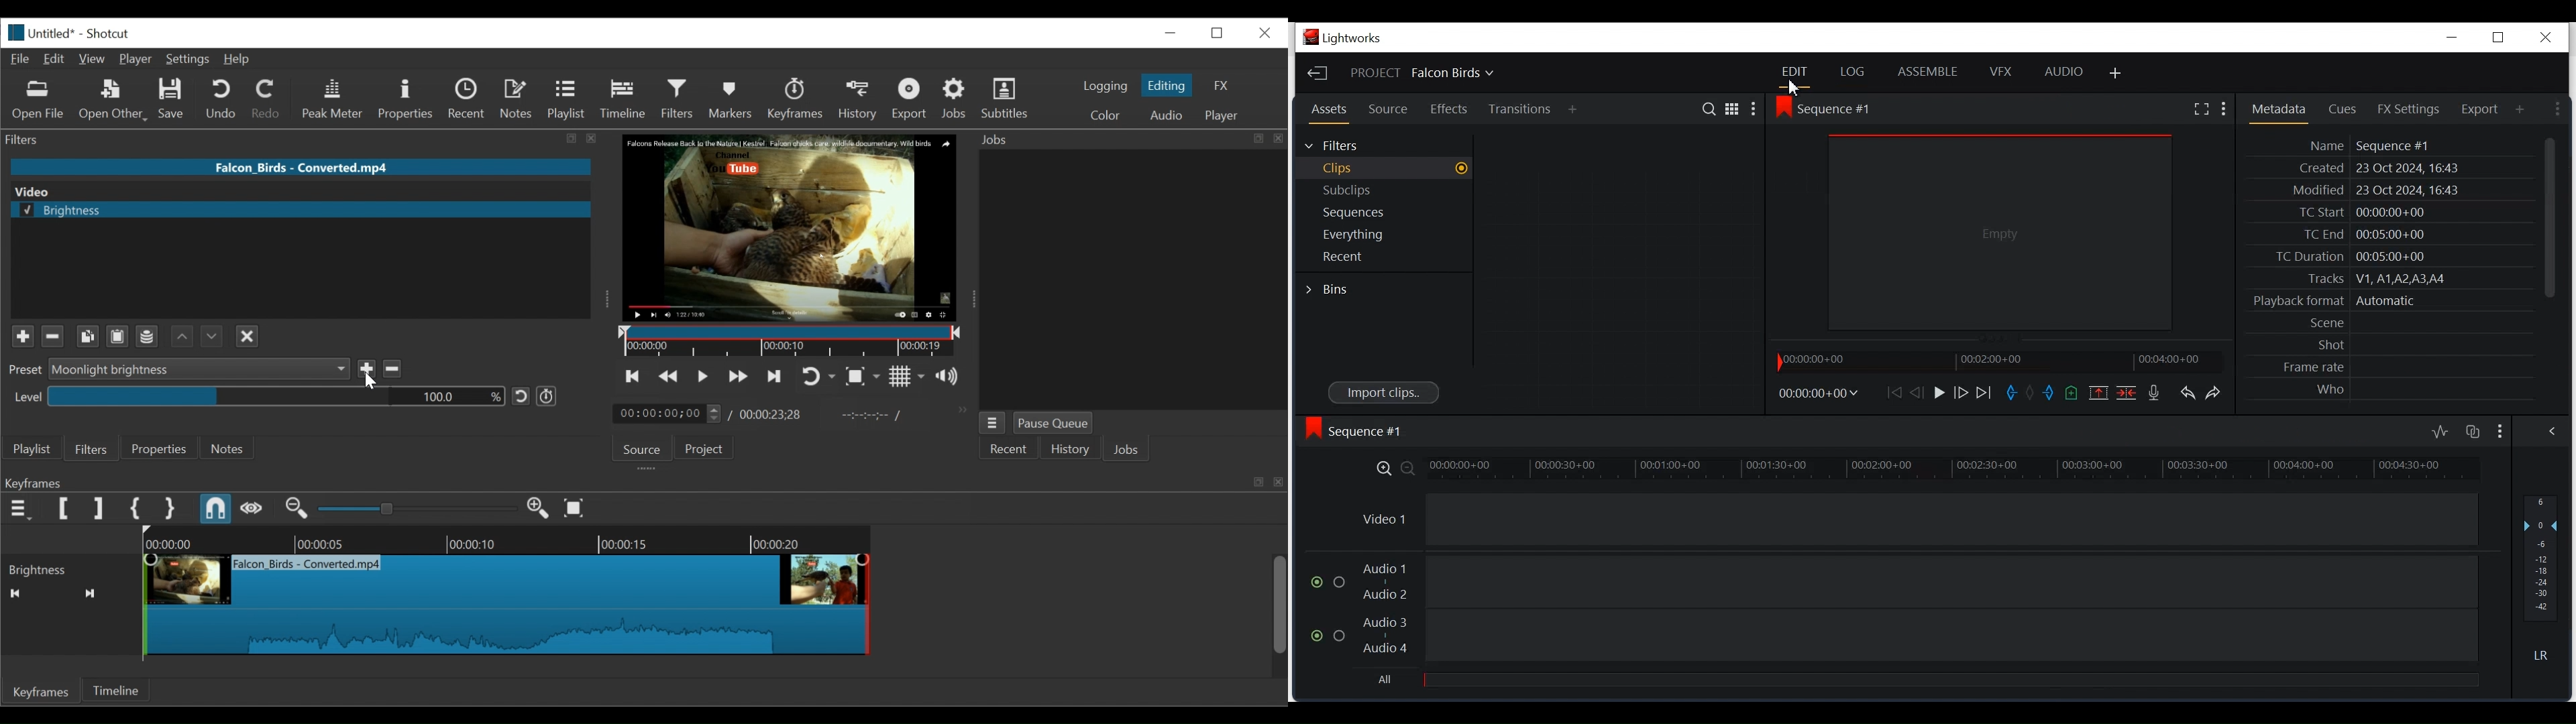 This screenshot has width=2576, height=728. I want to click on Set First Simple Keyframe, so click(135, 509).